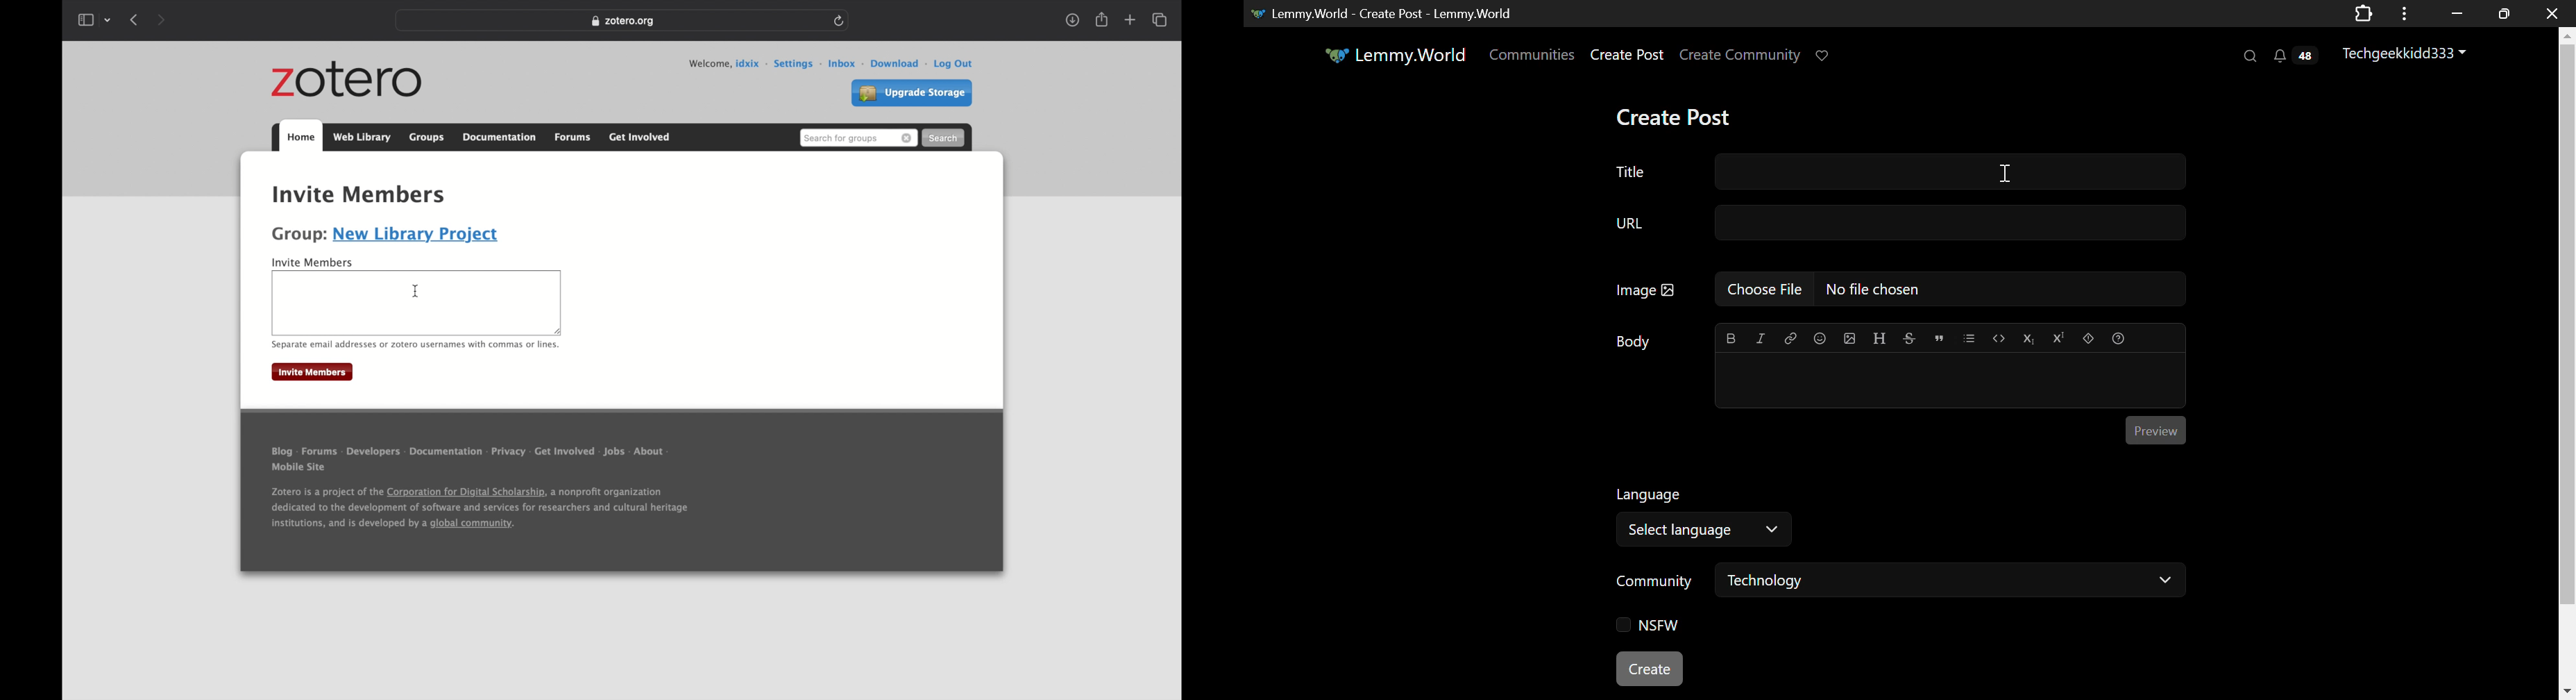 The image size is (2576, 700). I want to click on show next page, so click(161, 19).